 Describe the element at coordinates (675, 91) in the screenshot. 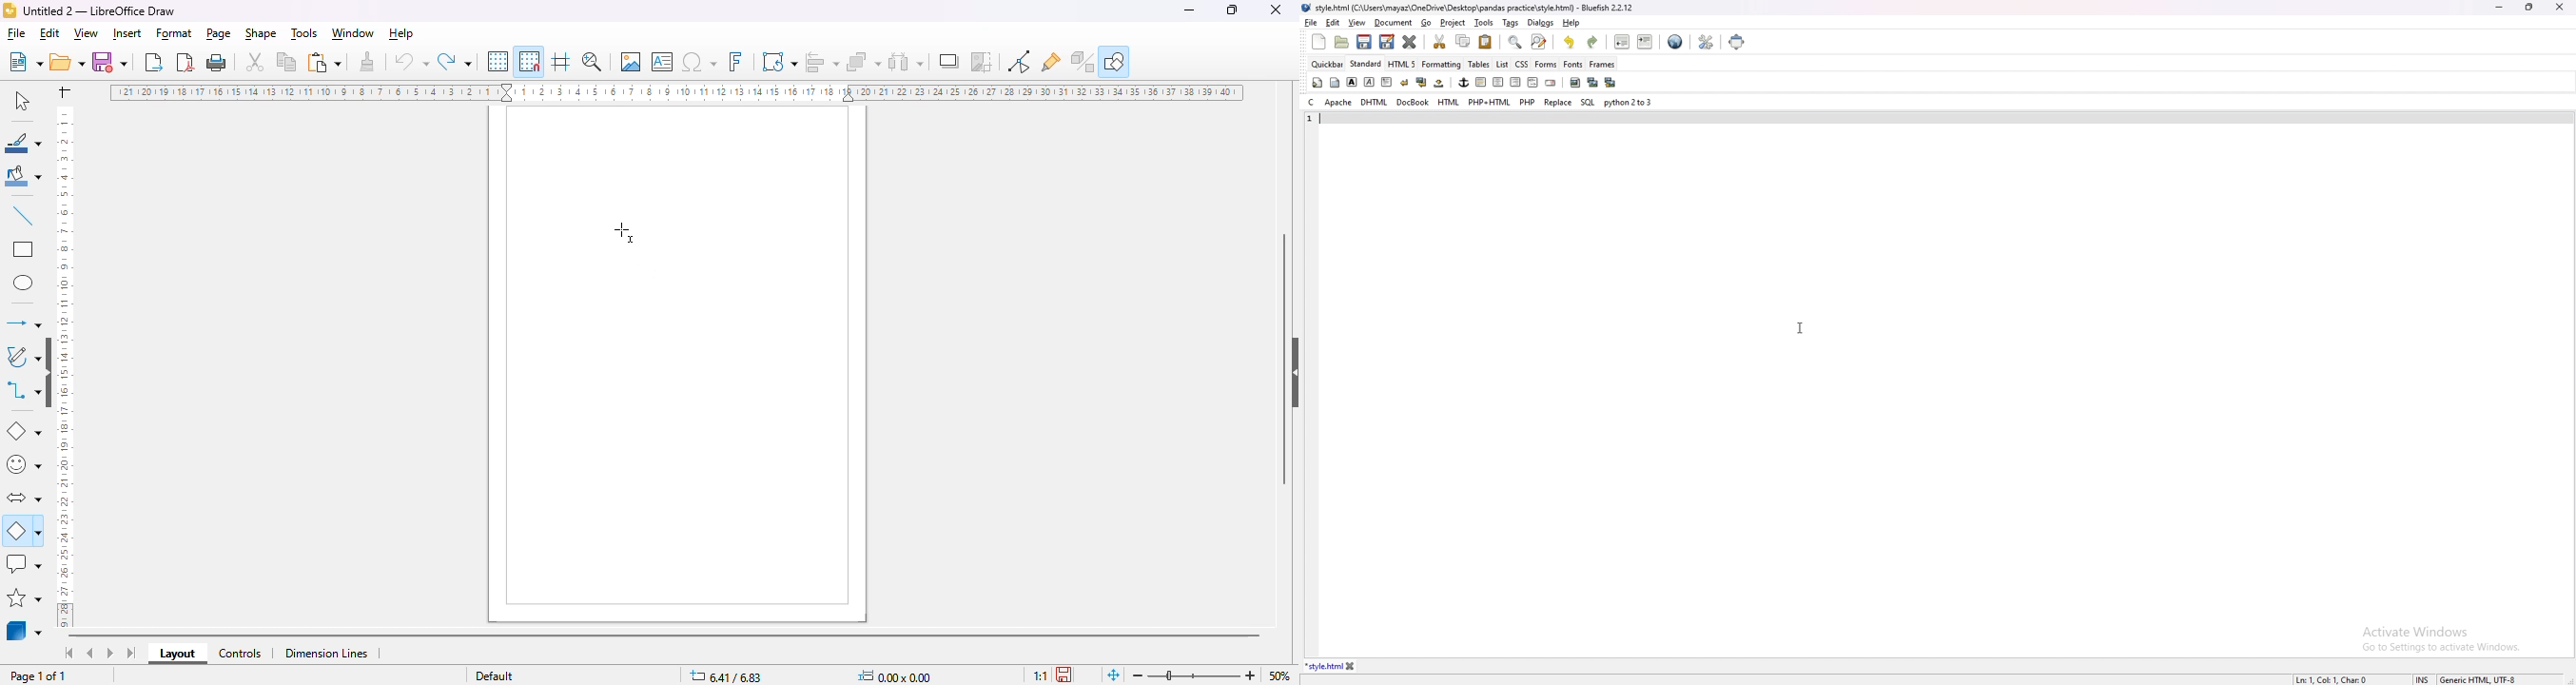

I see `ruler` at that location.